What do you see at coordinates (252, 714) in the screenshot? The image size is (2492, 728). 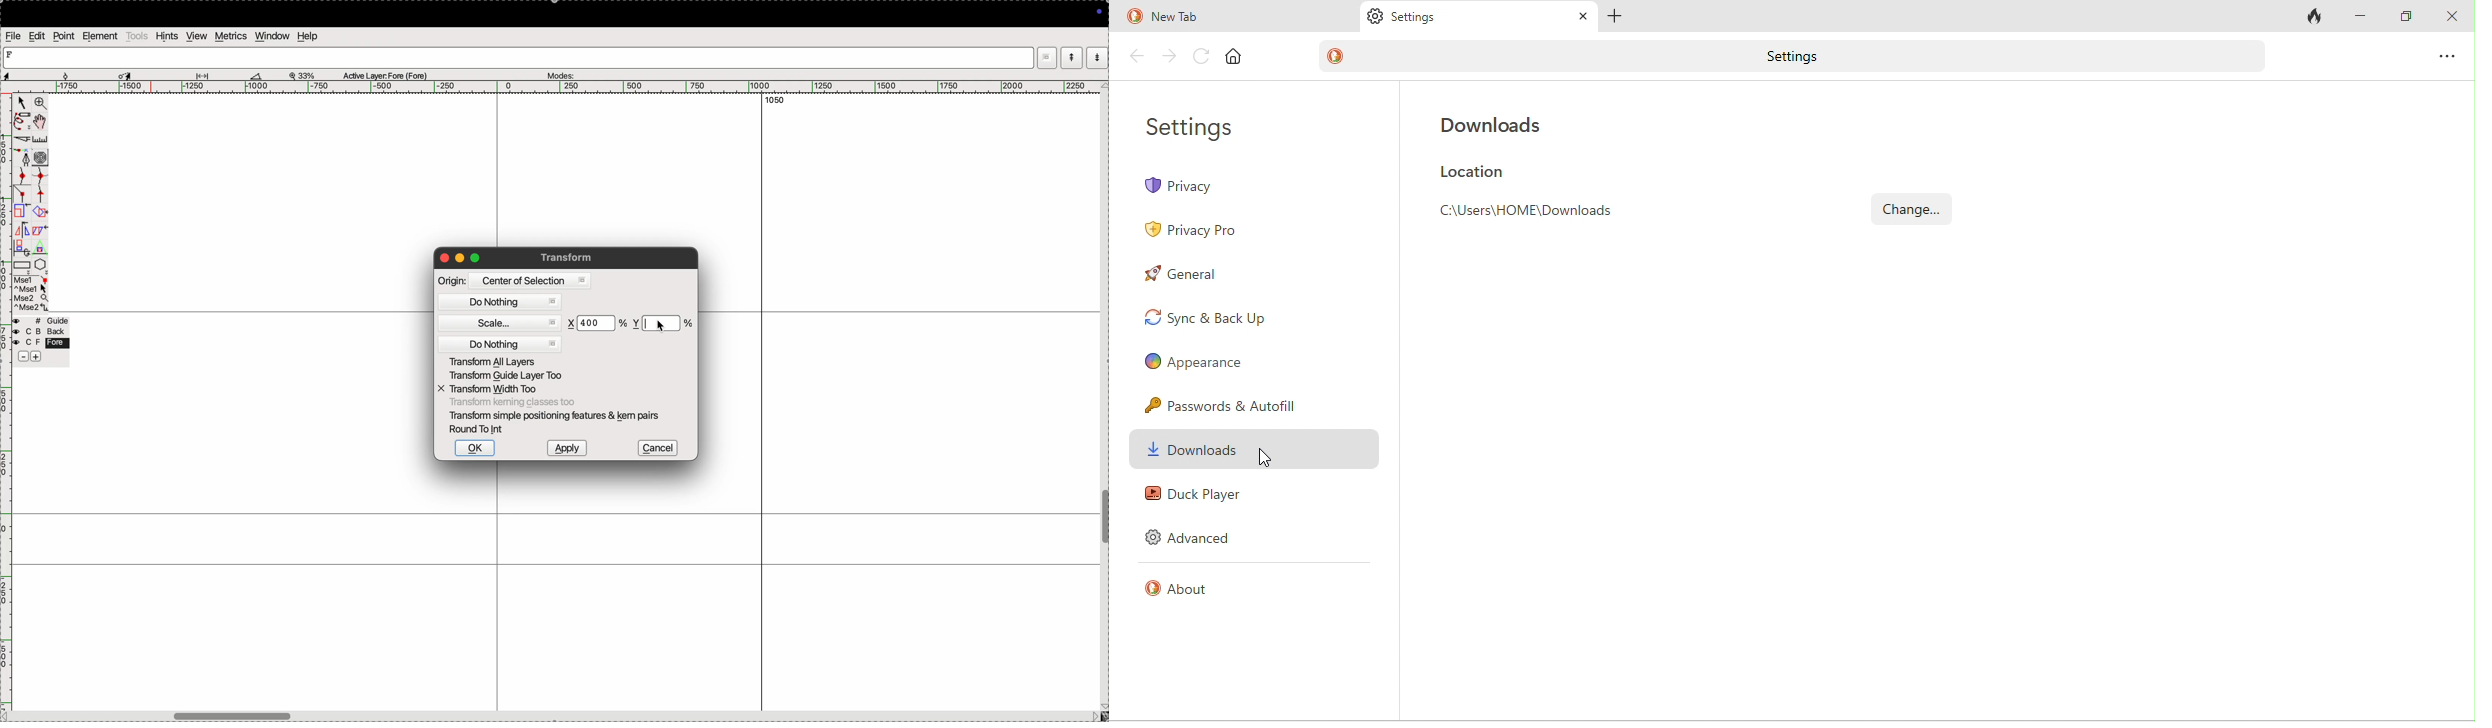 I see `toogle` at bounding box center [252, 714].